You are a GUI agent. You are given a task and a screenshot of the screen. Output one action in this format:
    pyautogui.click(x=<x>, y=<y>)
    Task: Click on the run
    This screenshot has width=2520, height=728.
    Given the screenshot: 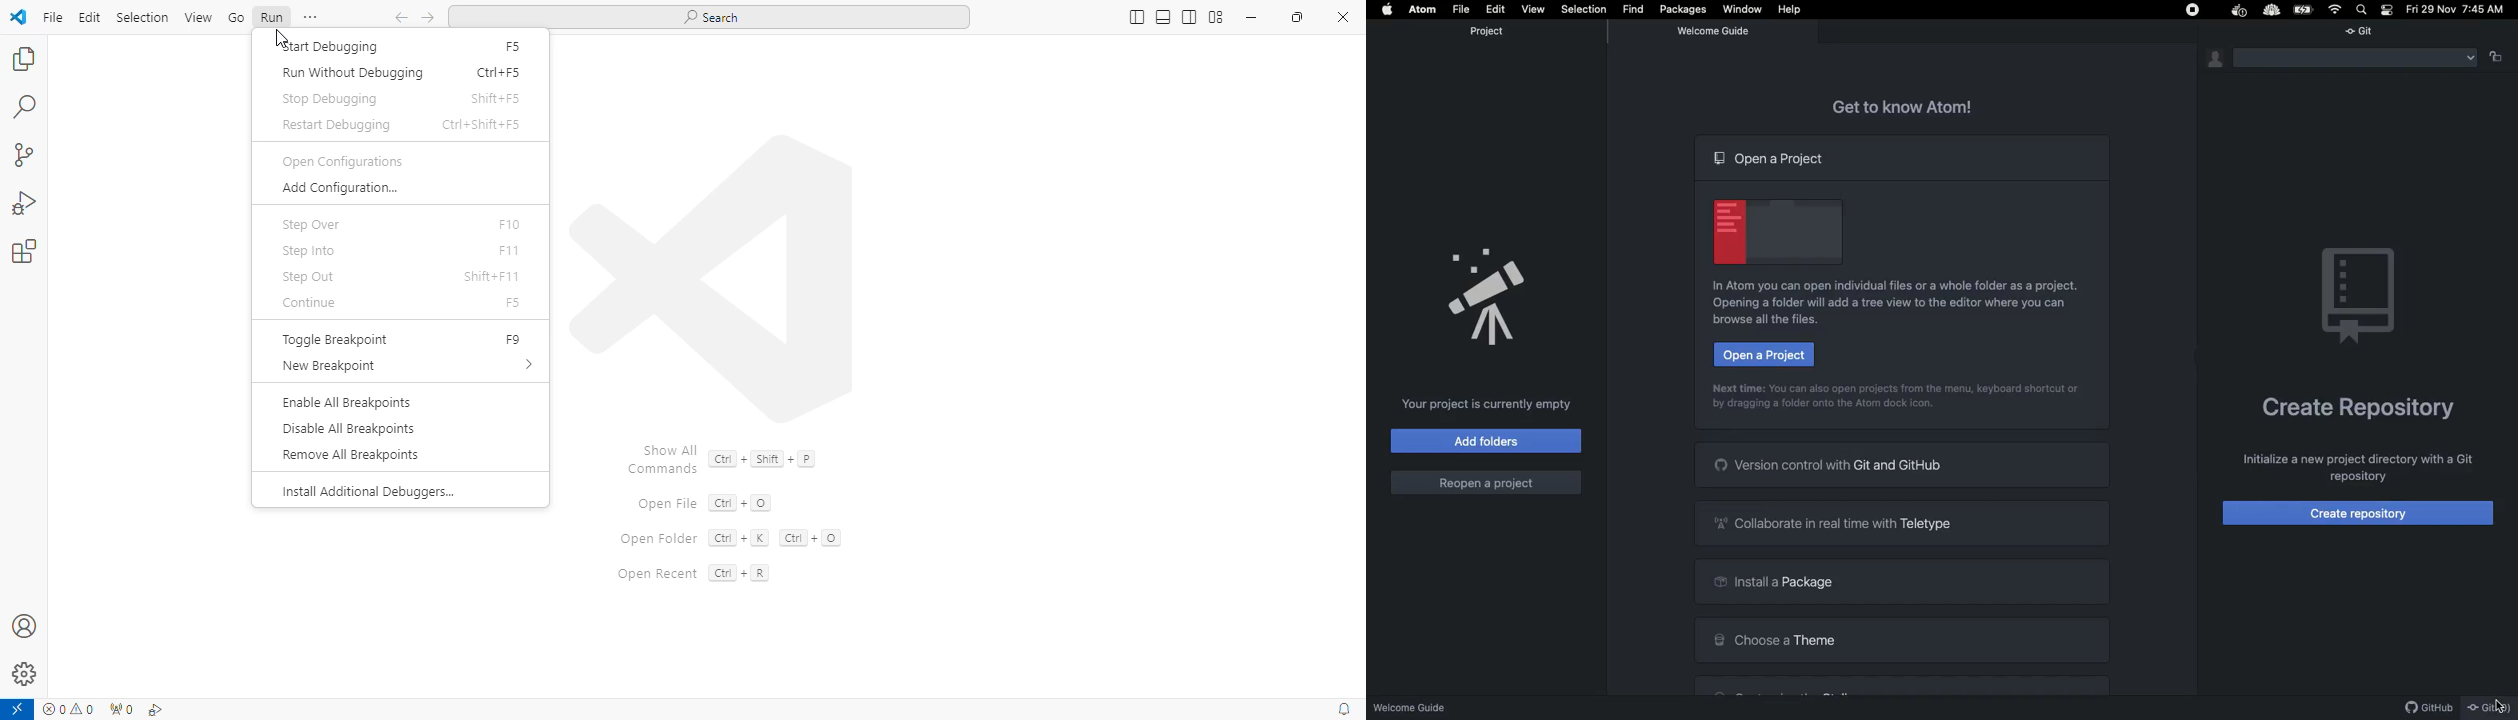 What is the action you would take?
    pyautogui.click(x=271, y=16)
    